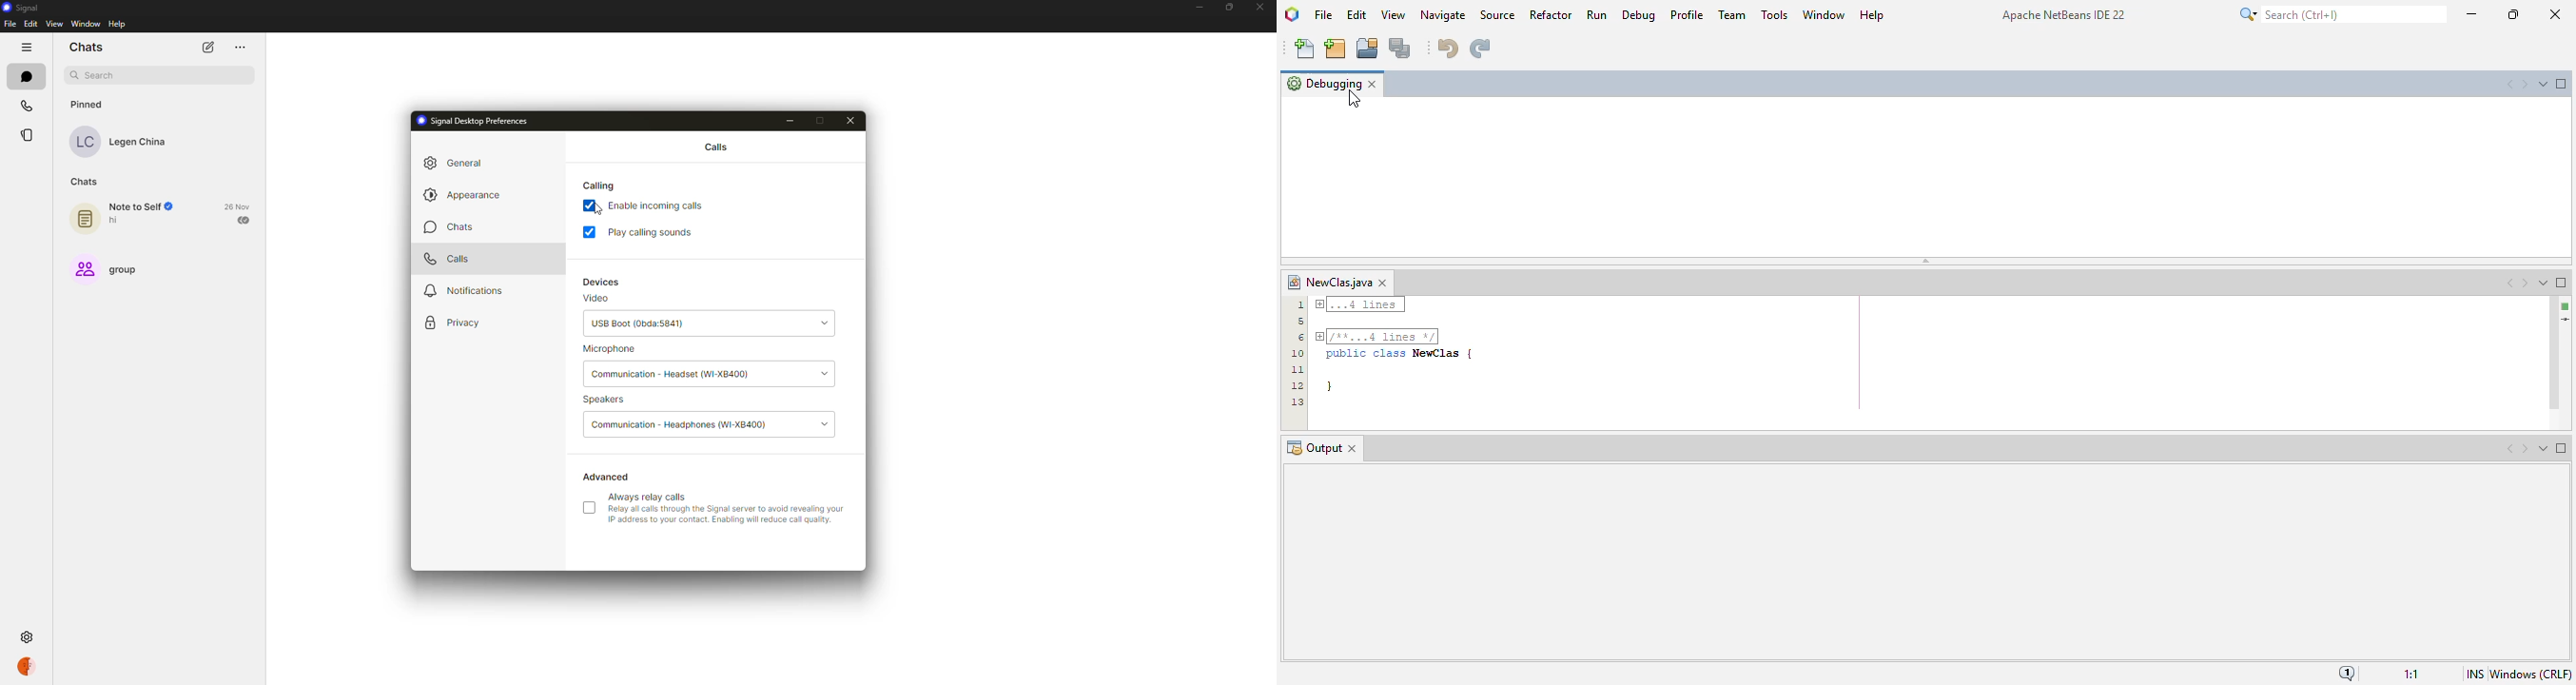 The image size is (2576, 700). What do you see at coordinates (1261, 8) in the screenshot?
I see `close` at bounding box center [1261, 8].